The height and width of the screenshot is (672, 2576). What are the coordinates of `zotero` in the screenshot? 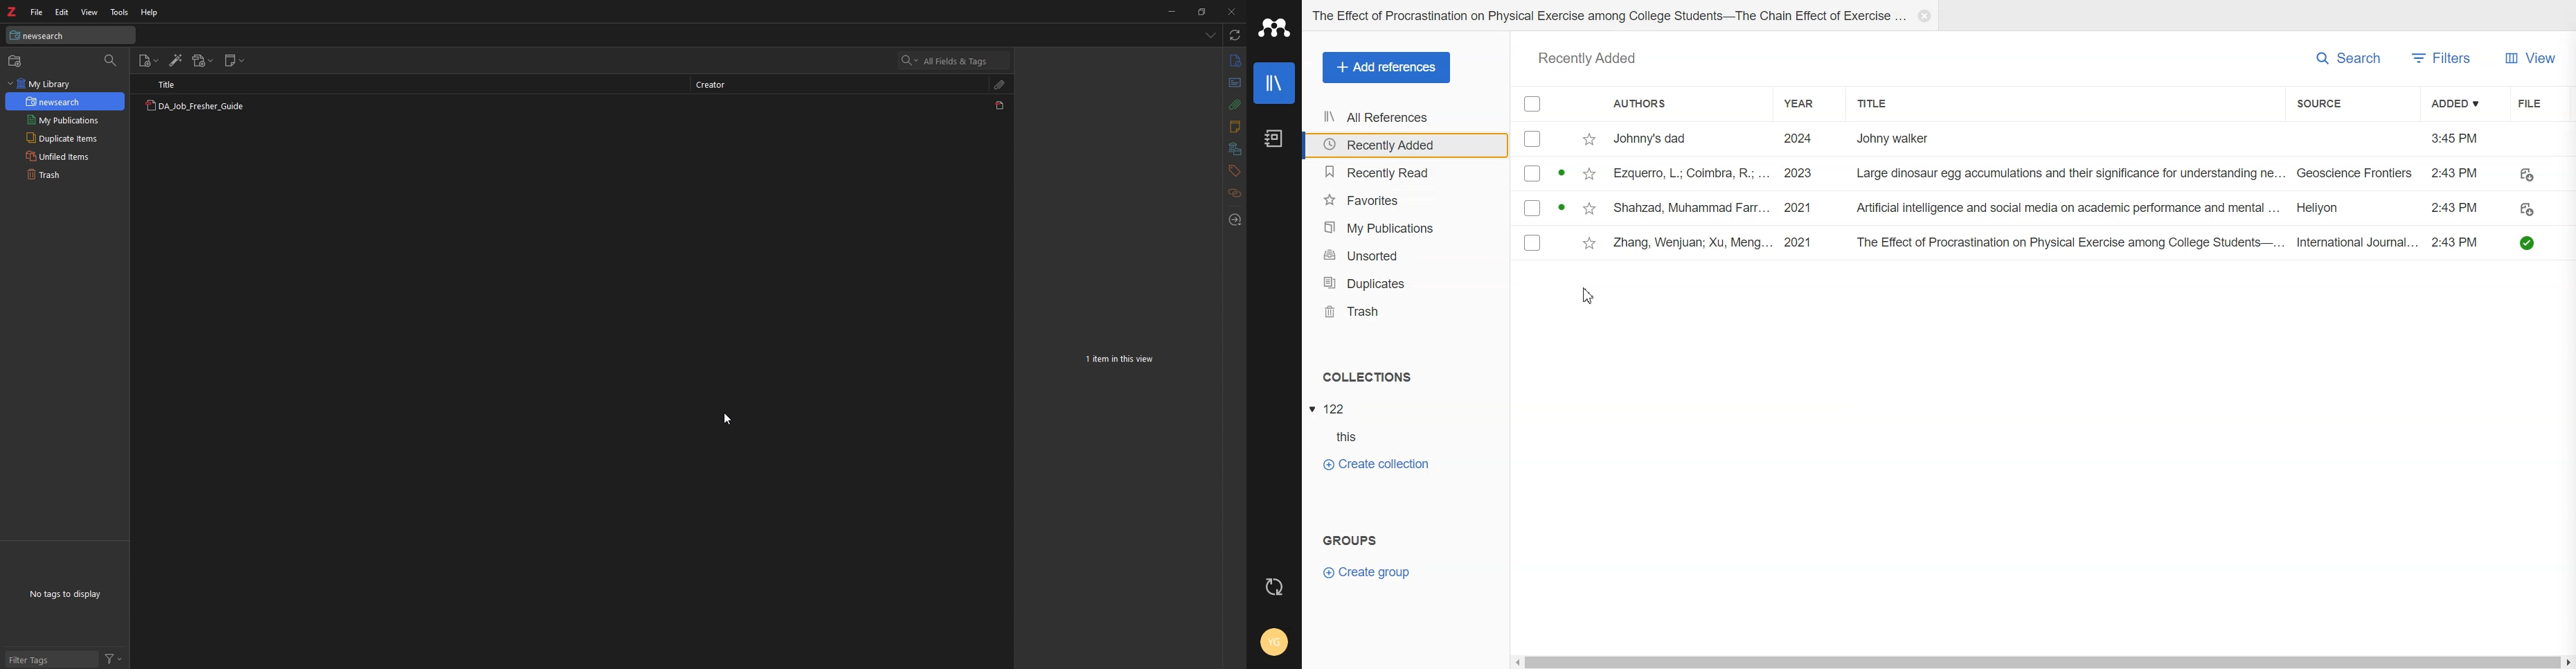 It's located at (11, 12).